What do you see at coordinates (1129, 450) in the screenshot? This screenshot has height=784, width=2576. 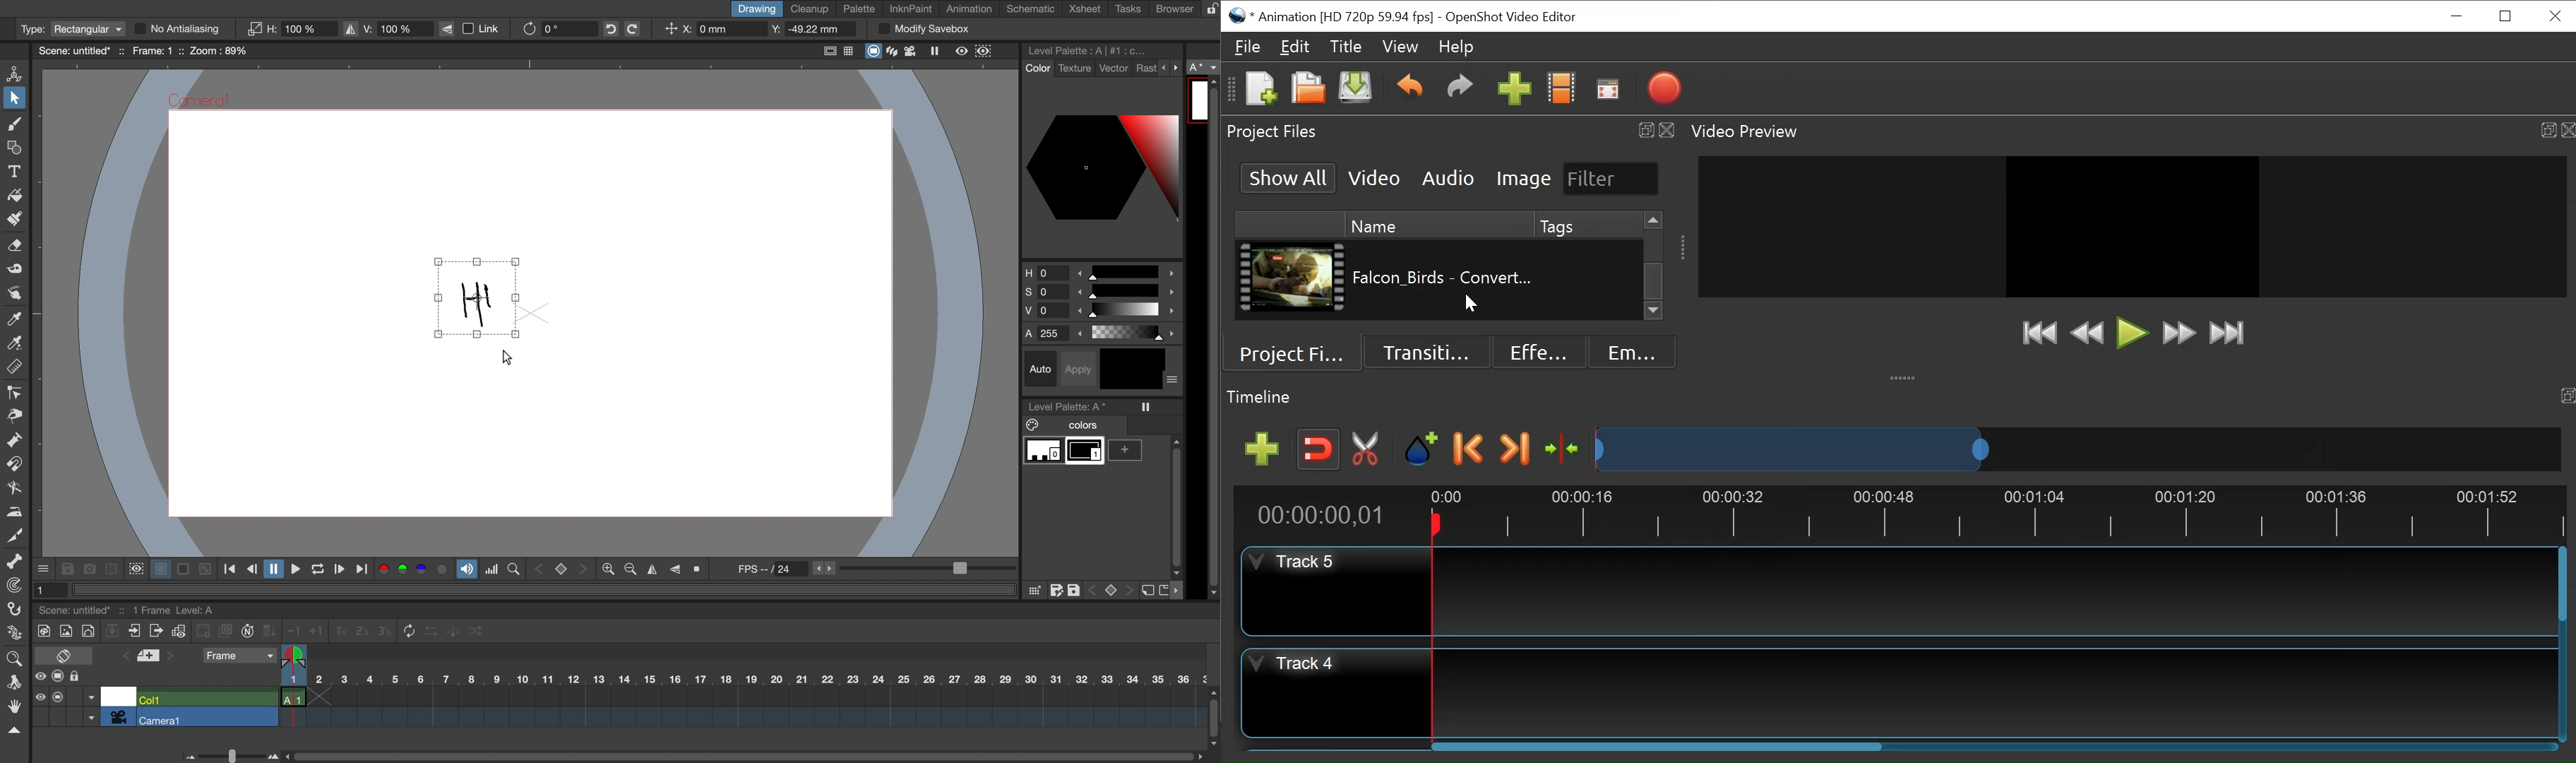 I see `add color` at bounding box center [1129, 450].